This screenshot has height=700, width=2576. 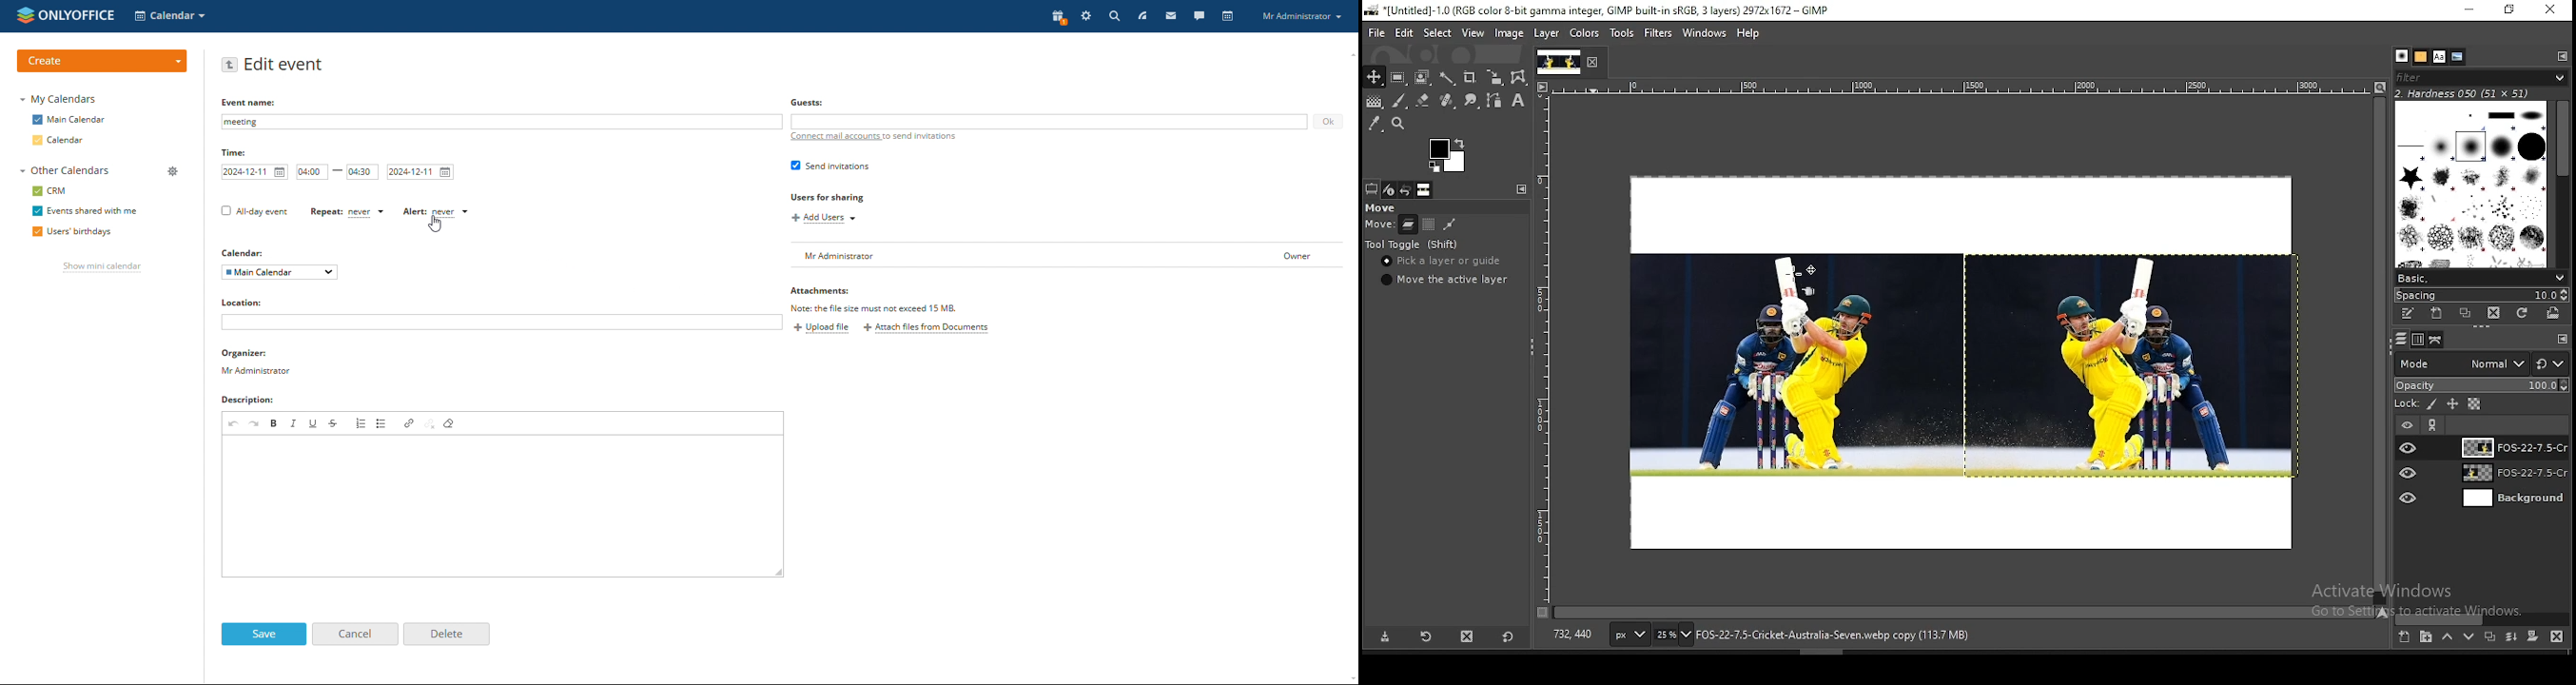 What do you see at coordinates (928, 328) in the screenshot?
I see `attach files from documents` at bounding box center [928, 328].